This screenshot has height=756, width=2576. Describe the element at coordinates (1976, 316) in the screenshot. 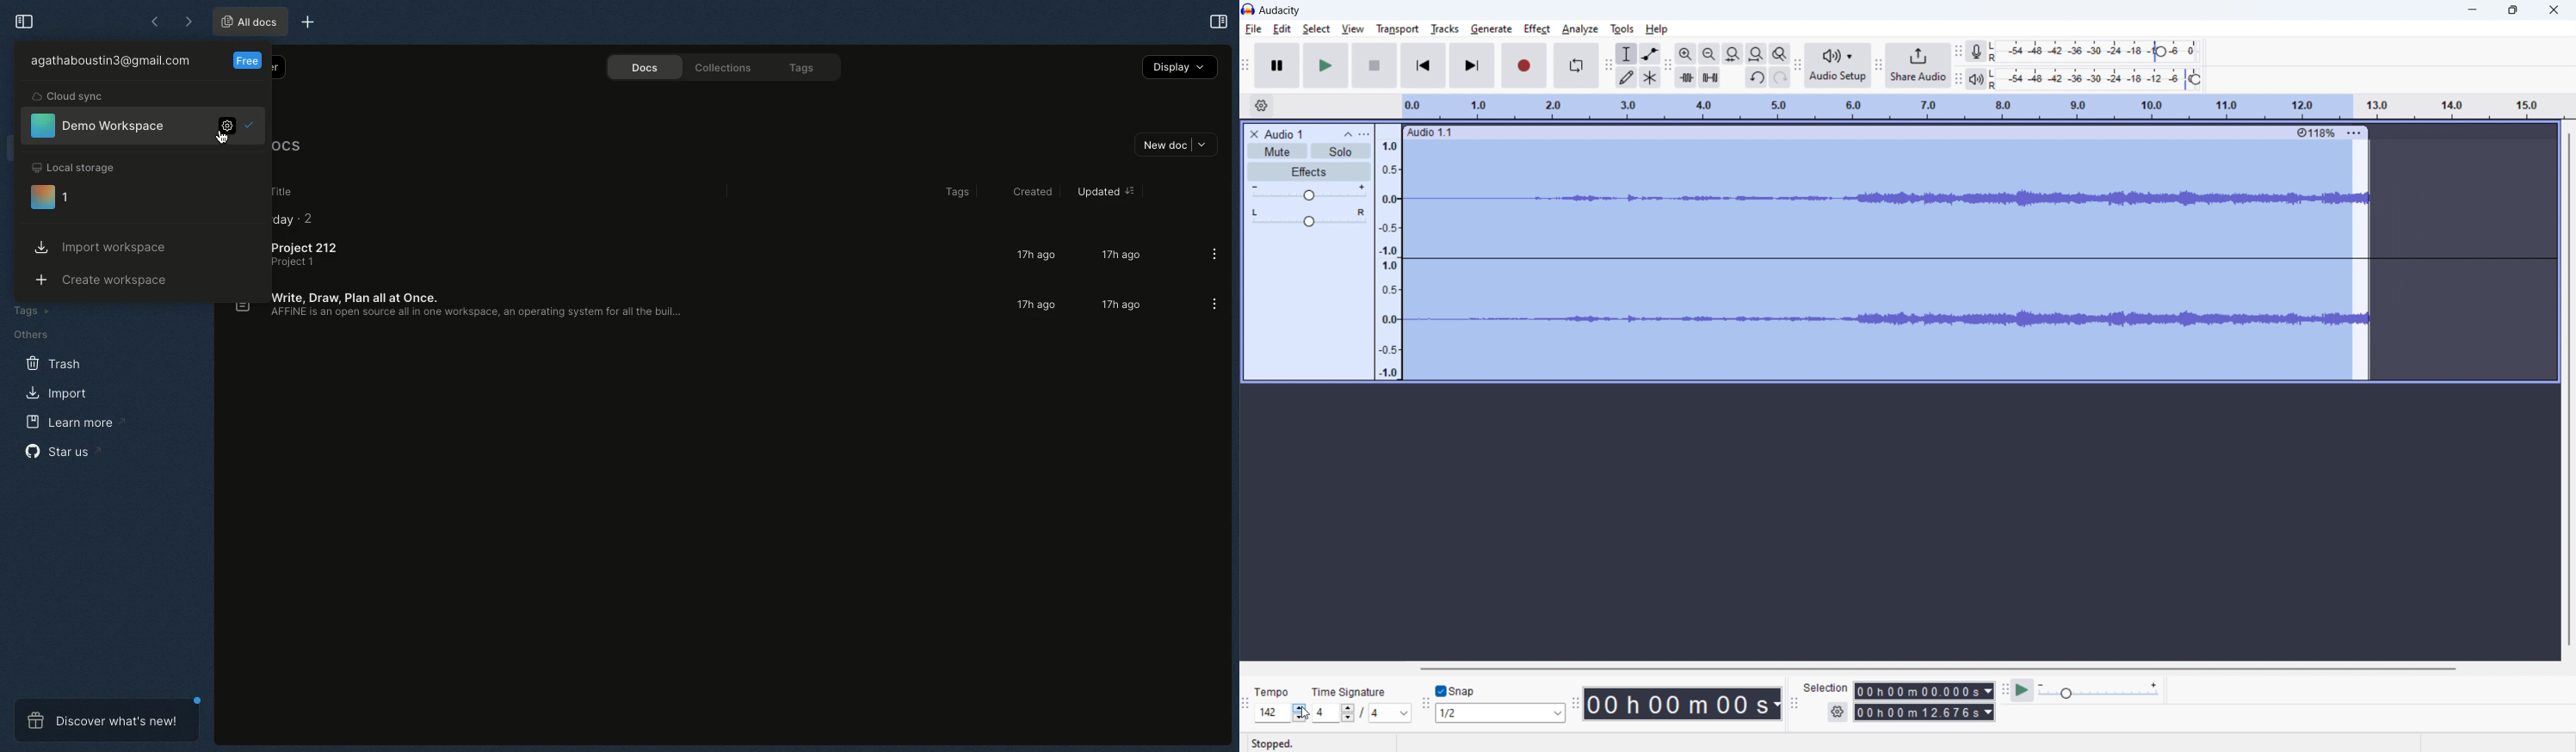

I see `Waveform` at that location.